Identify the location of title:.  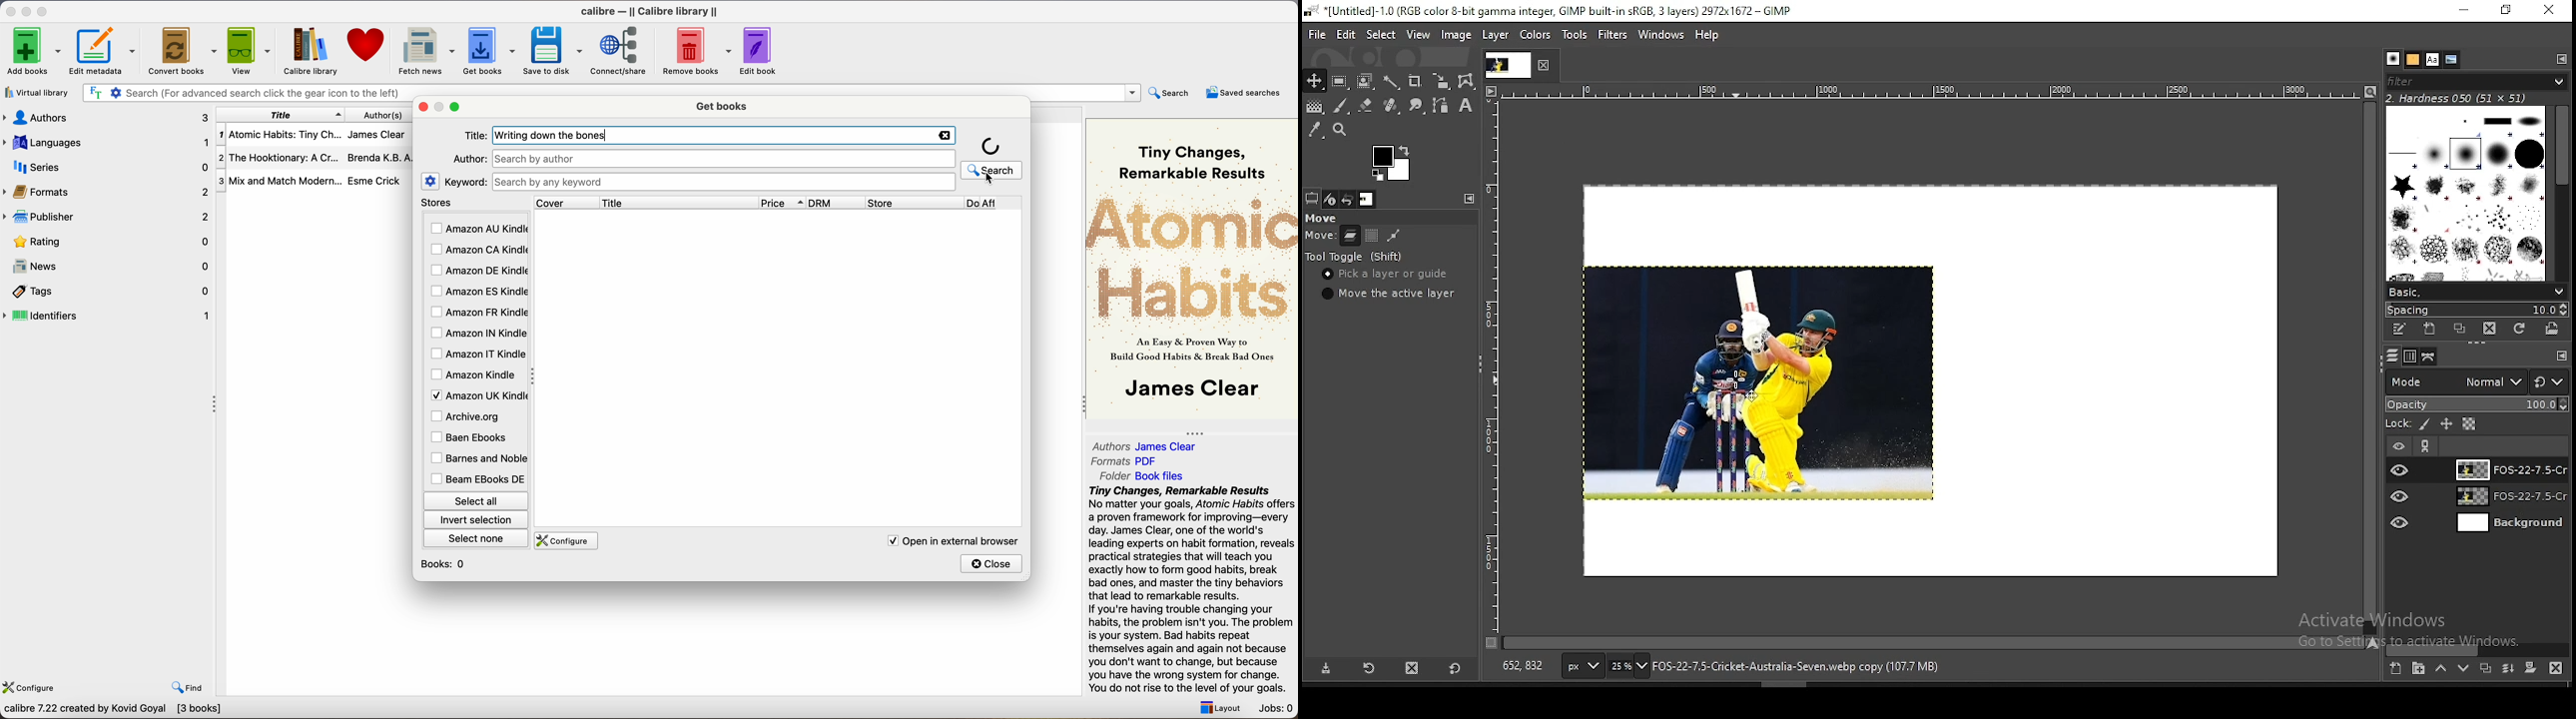
(475, 136).